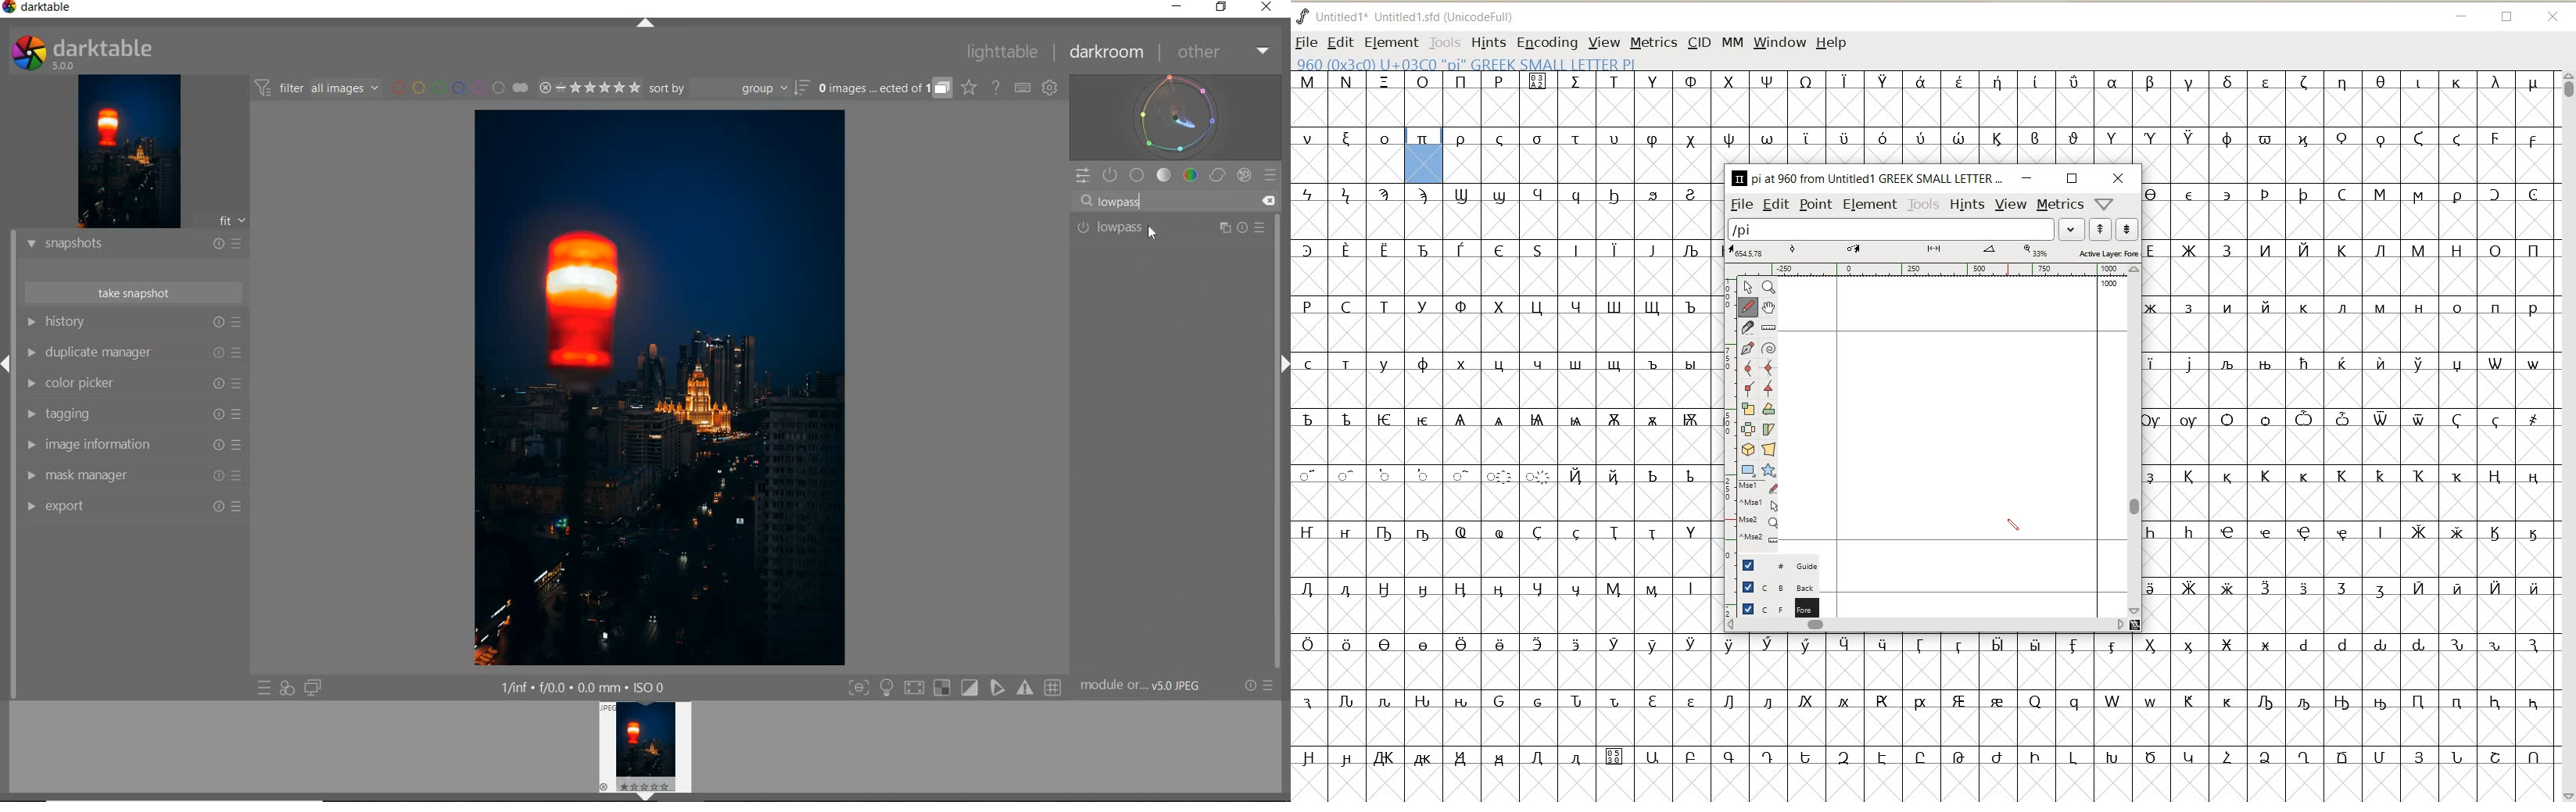 The width and height of the screenshot is (2576, 812). What do you see at coordinates (587, 89) in the screenshot?
I see `RANGE RATING OF SELECTED IMAGES` at bounding box center [587, 89].